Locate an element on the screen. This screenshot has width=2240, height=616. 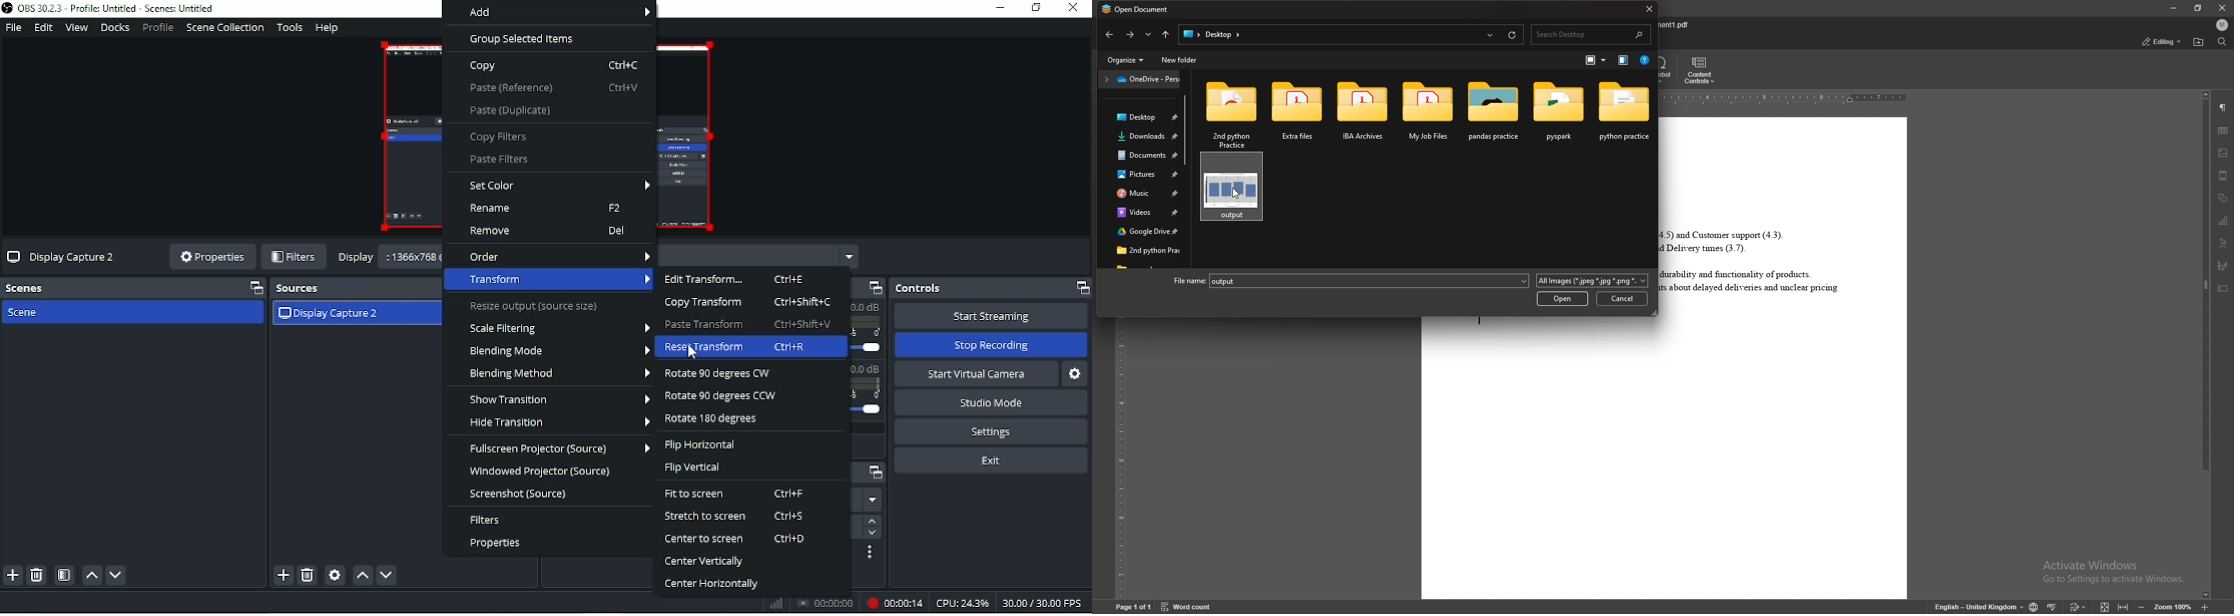
Properties is located at coordinates (211, 258).